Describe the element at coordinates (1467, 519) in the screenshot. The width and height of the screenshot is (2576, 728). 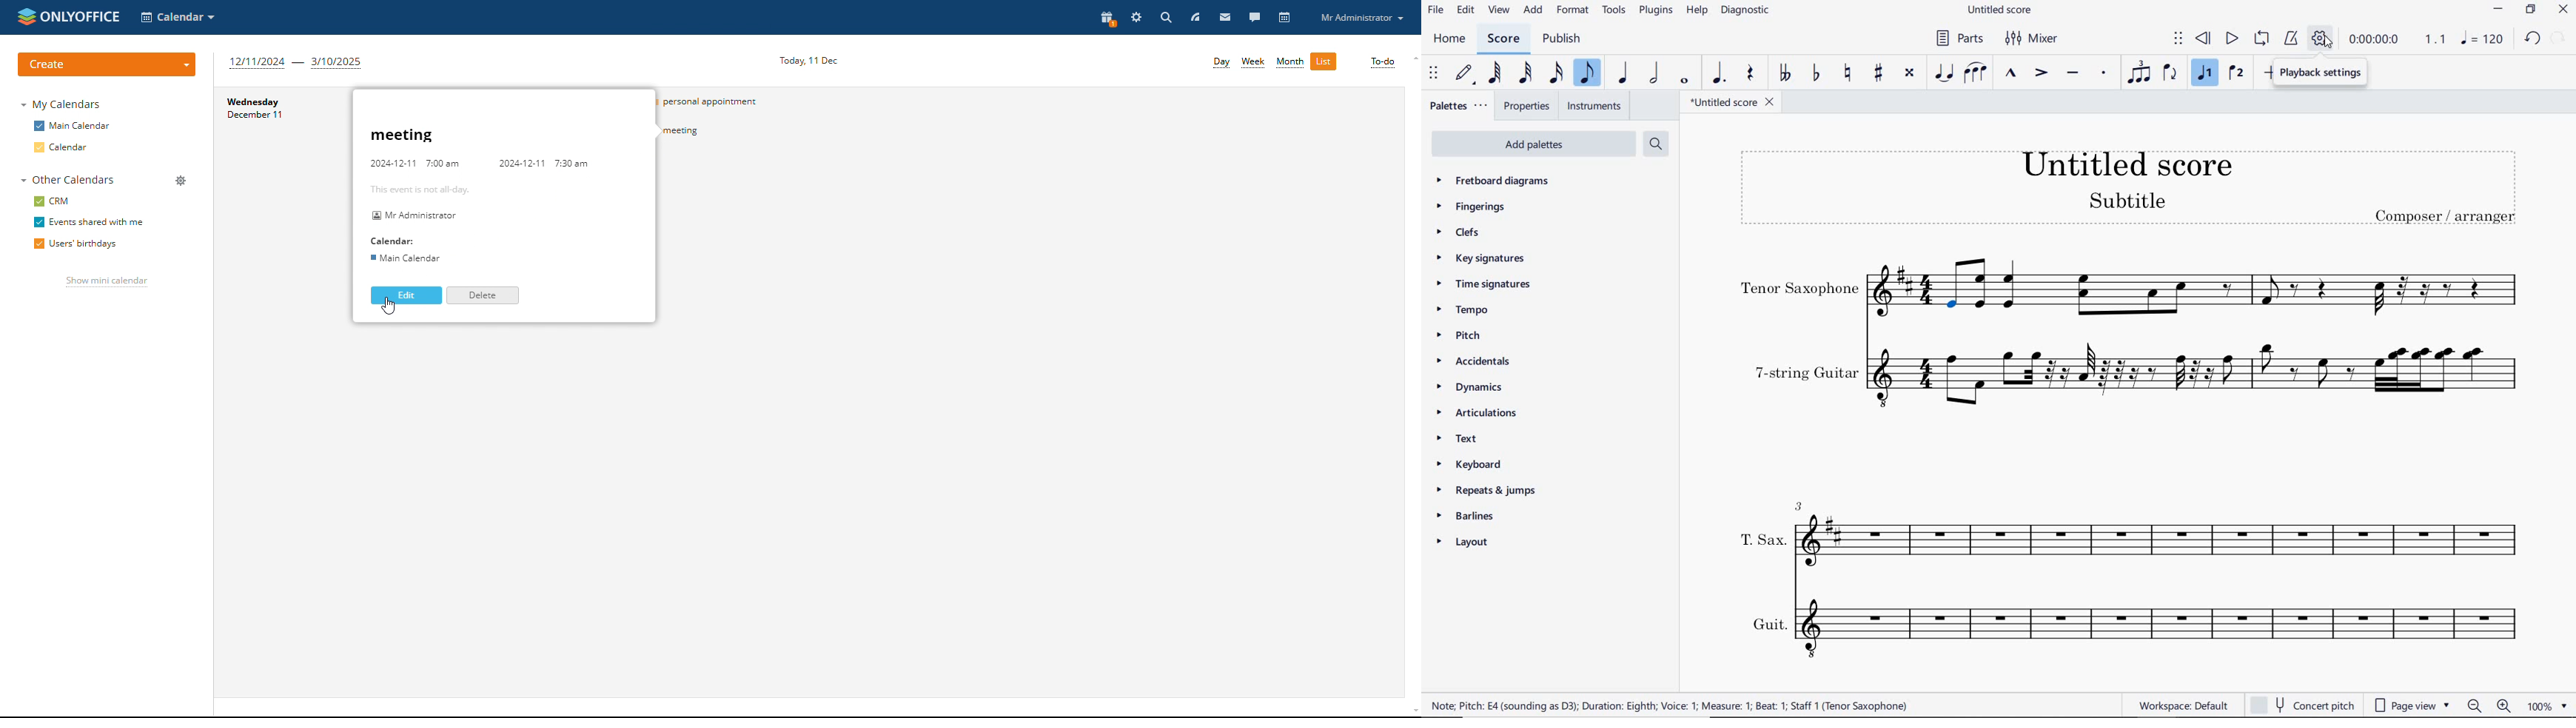
I see `BARLINES` at that location.